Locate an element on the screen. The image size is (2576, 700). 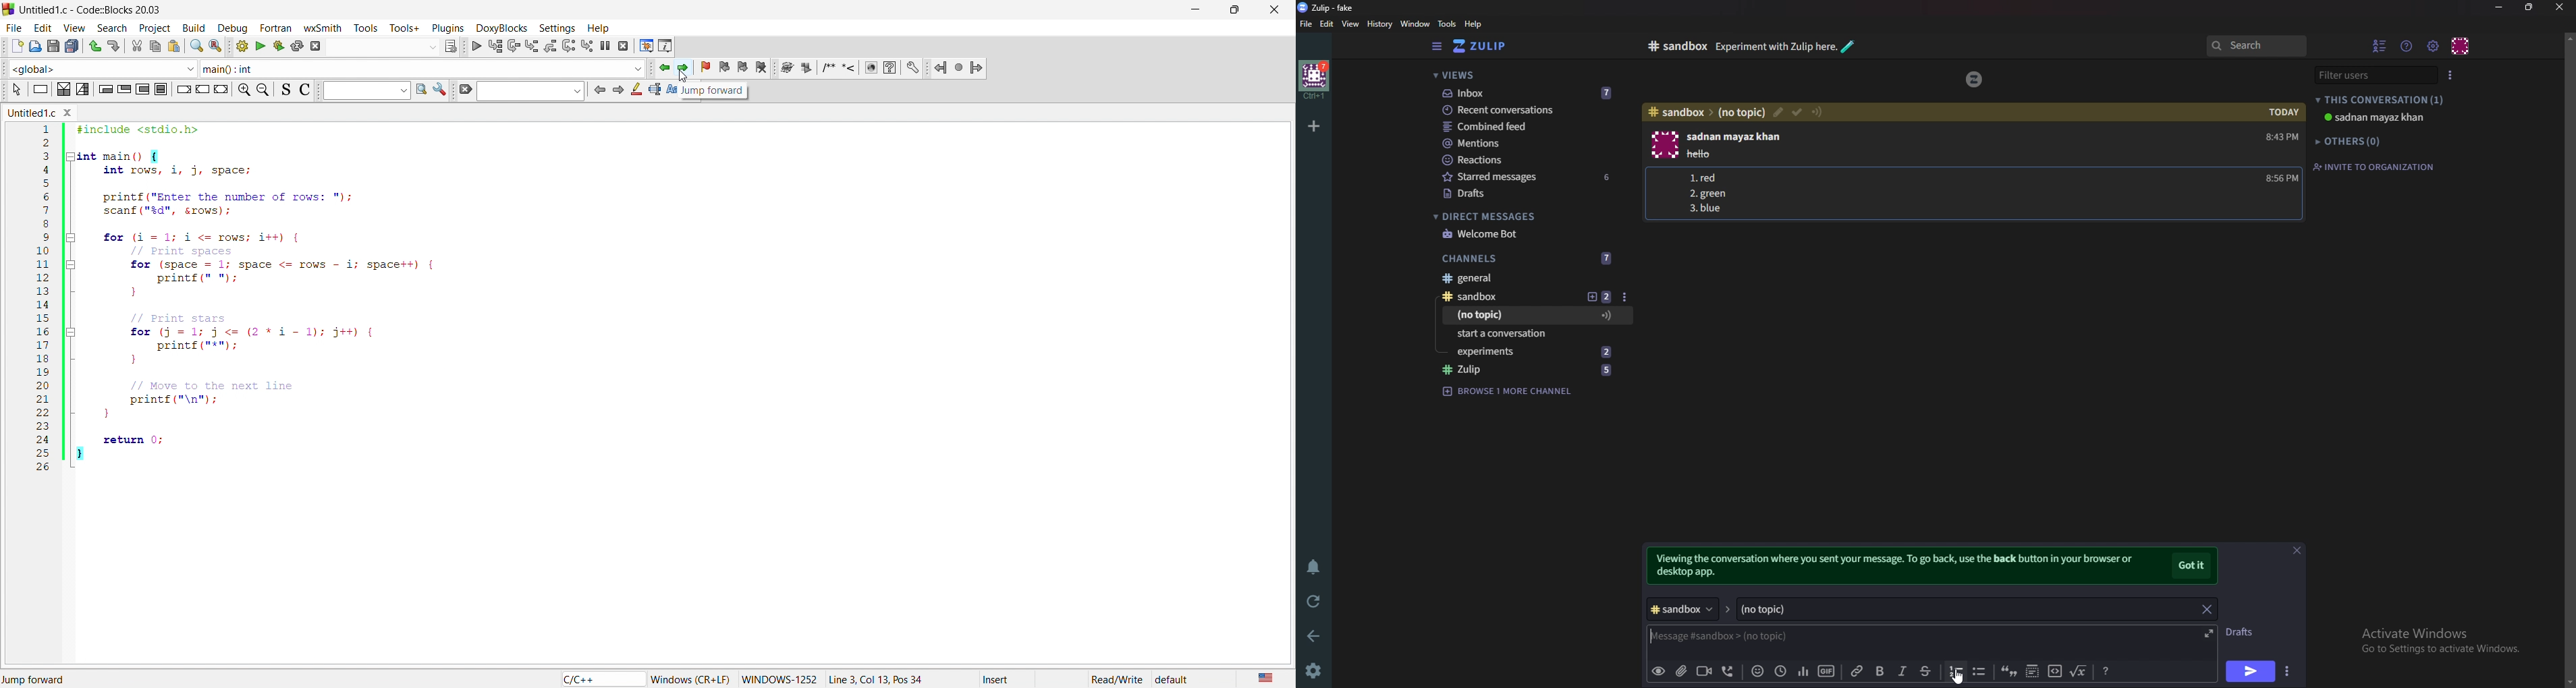
Number list is located at coordinates (1712, 194).